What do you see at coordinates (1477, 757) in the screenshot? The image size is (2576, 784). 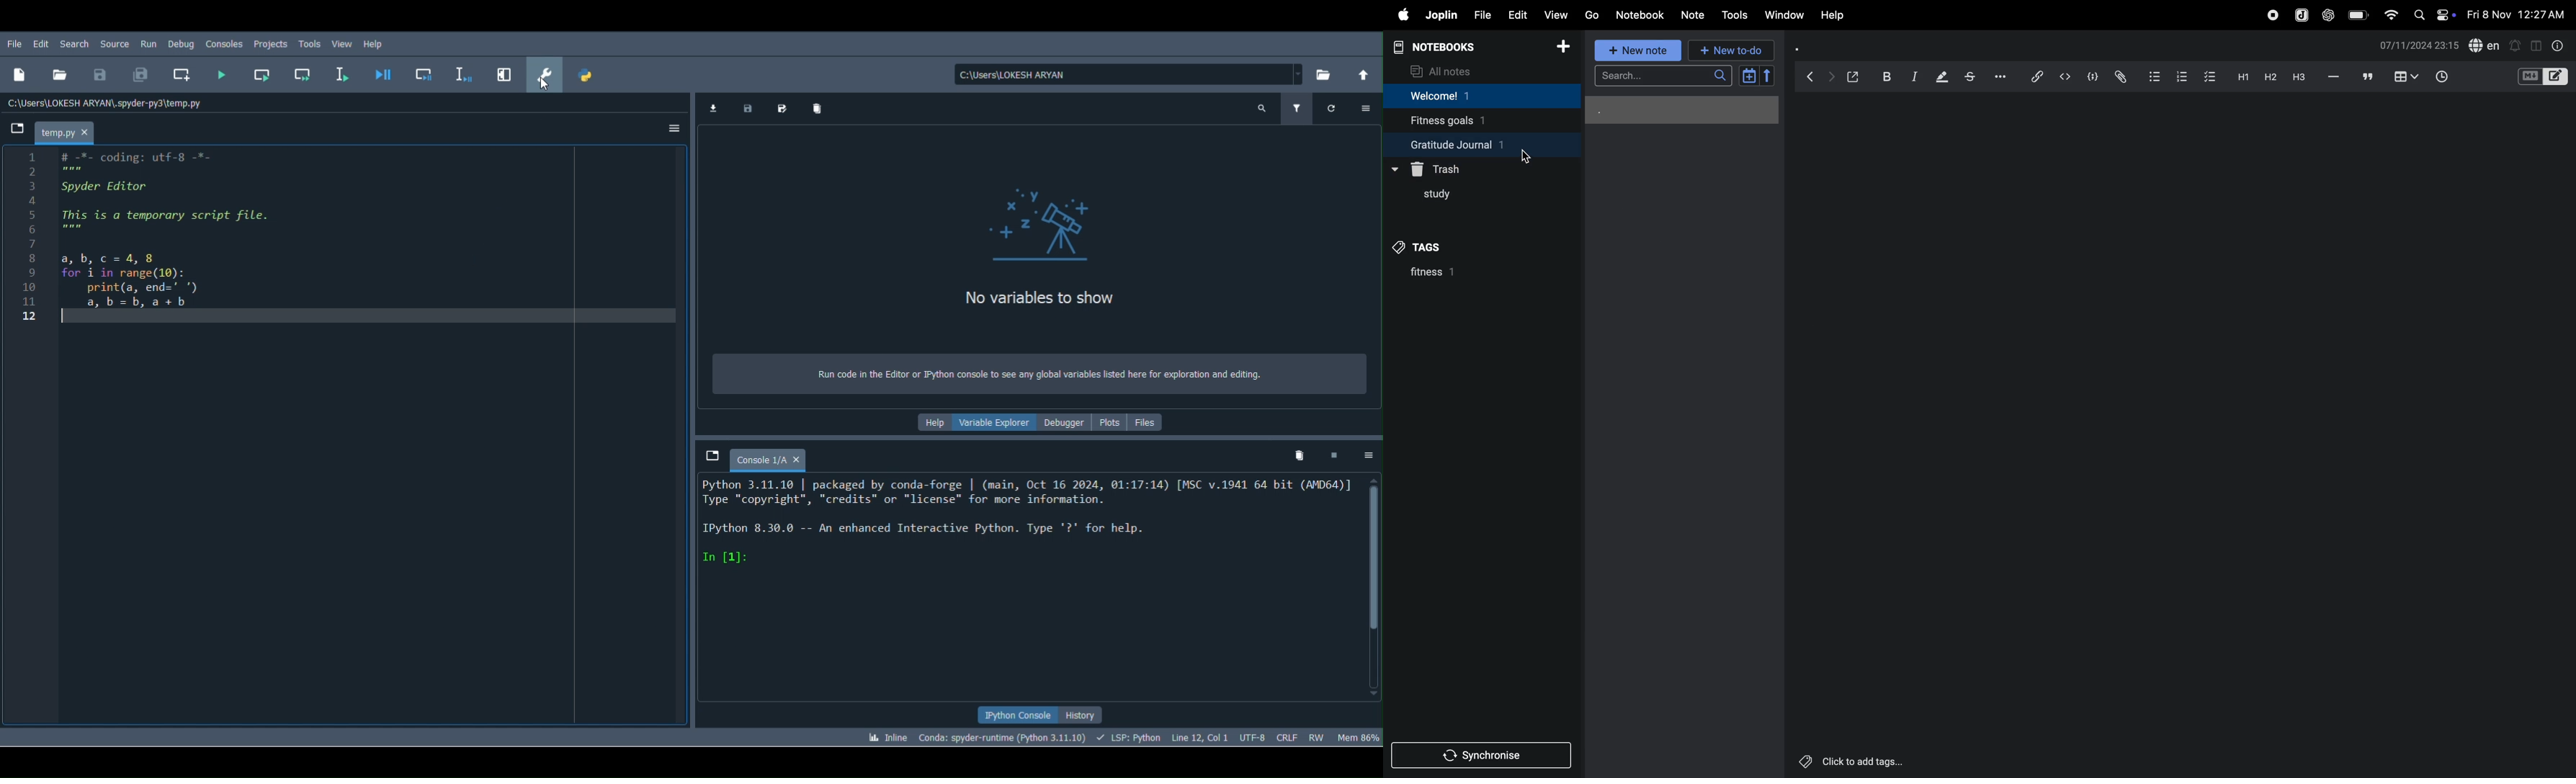 I see `synchronise` at bounding box center [1477, 757].